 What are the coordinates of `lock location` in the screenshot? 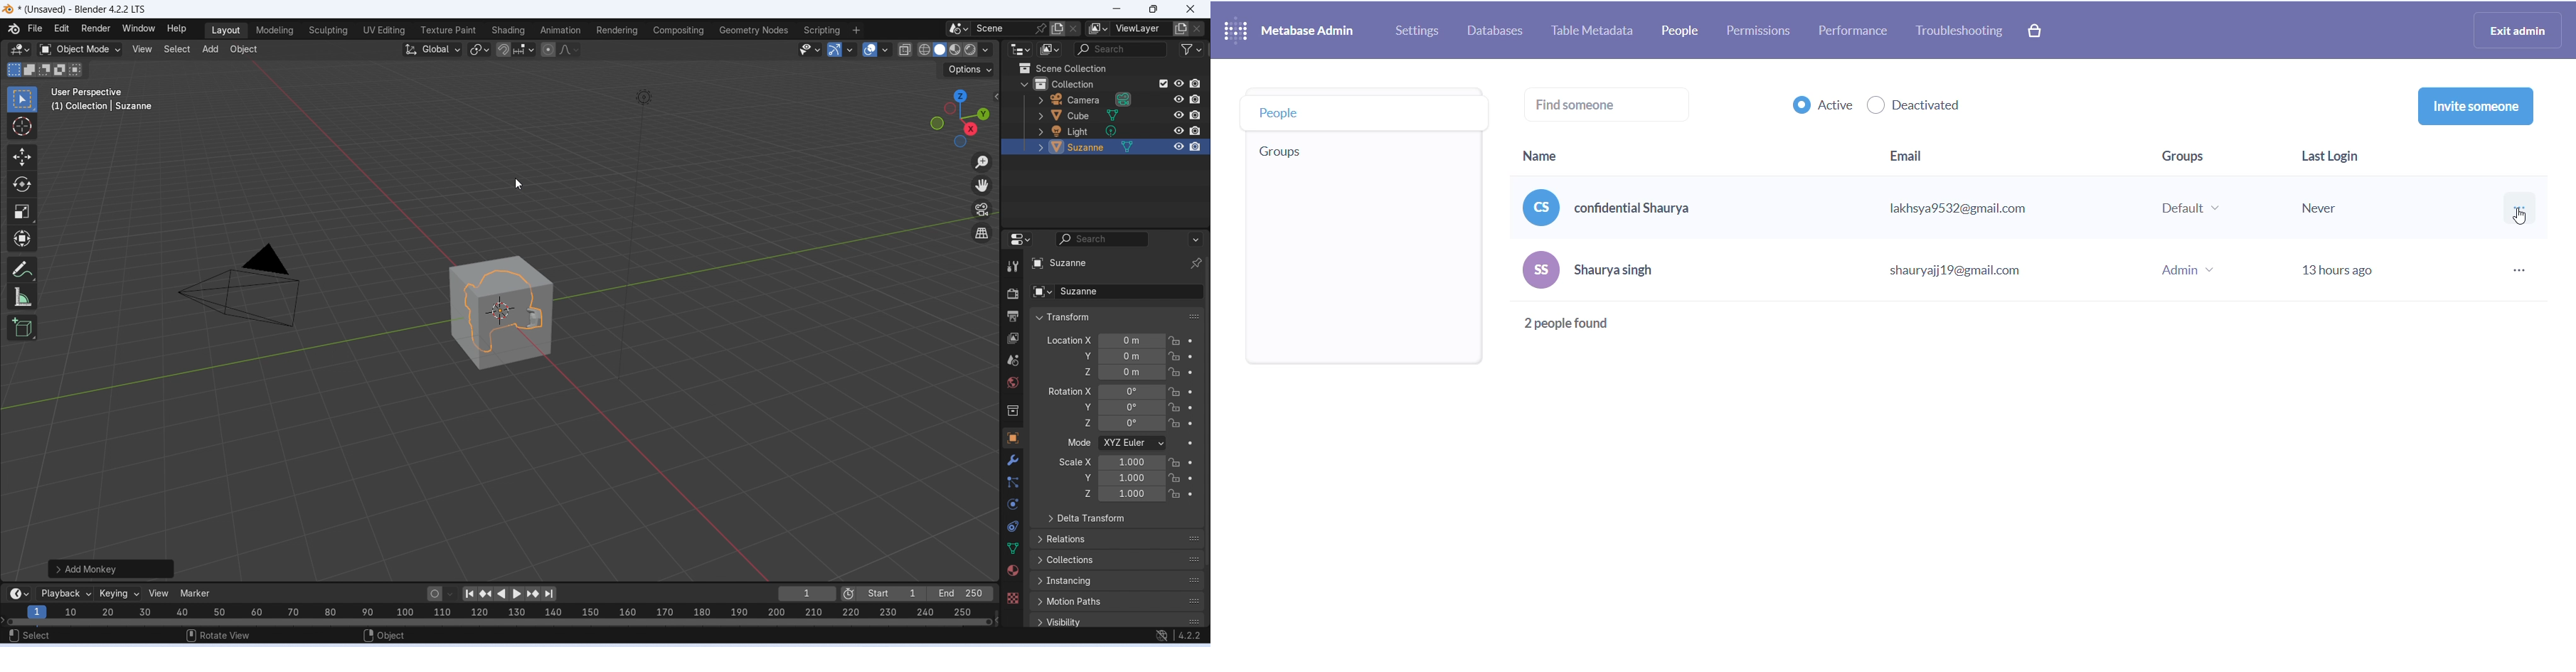 It's located at (1175, 477).